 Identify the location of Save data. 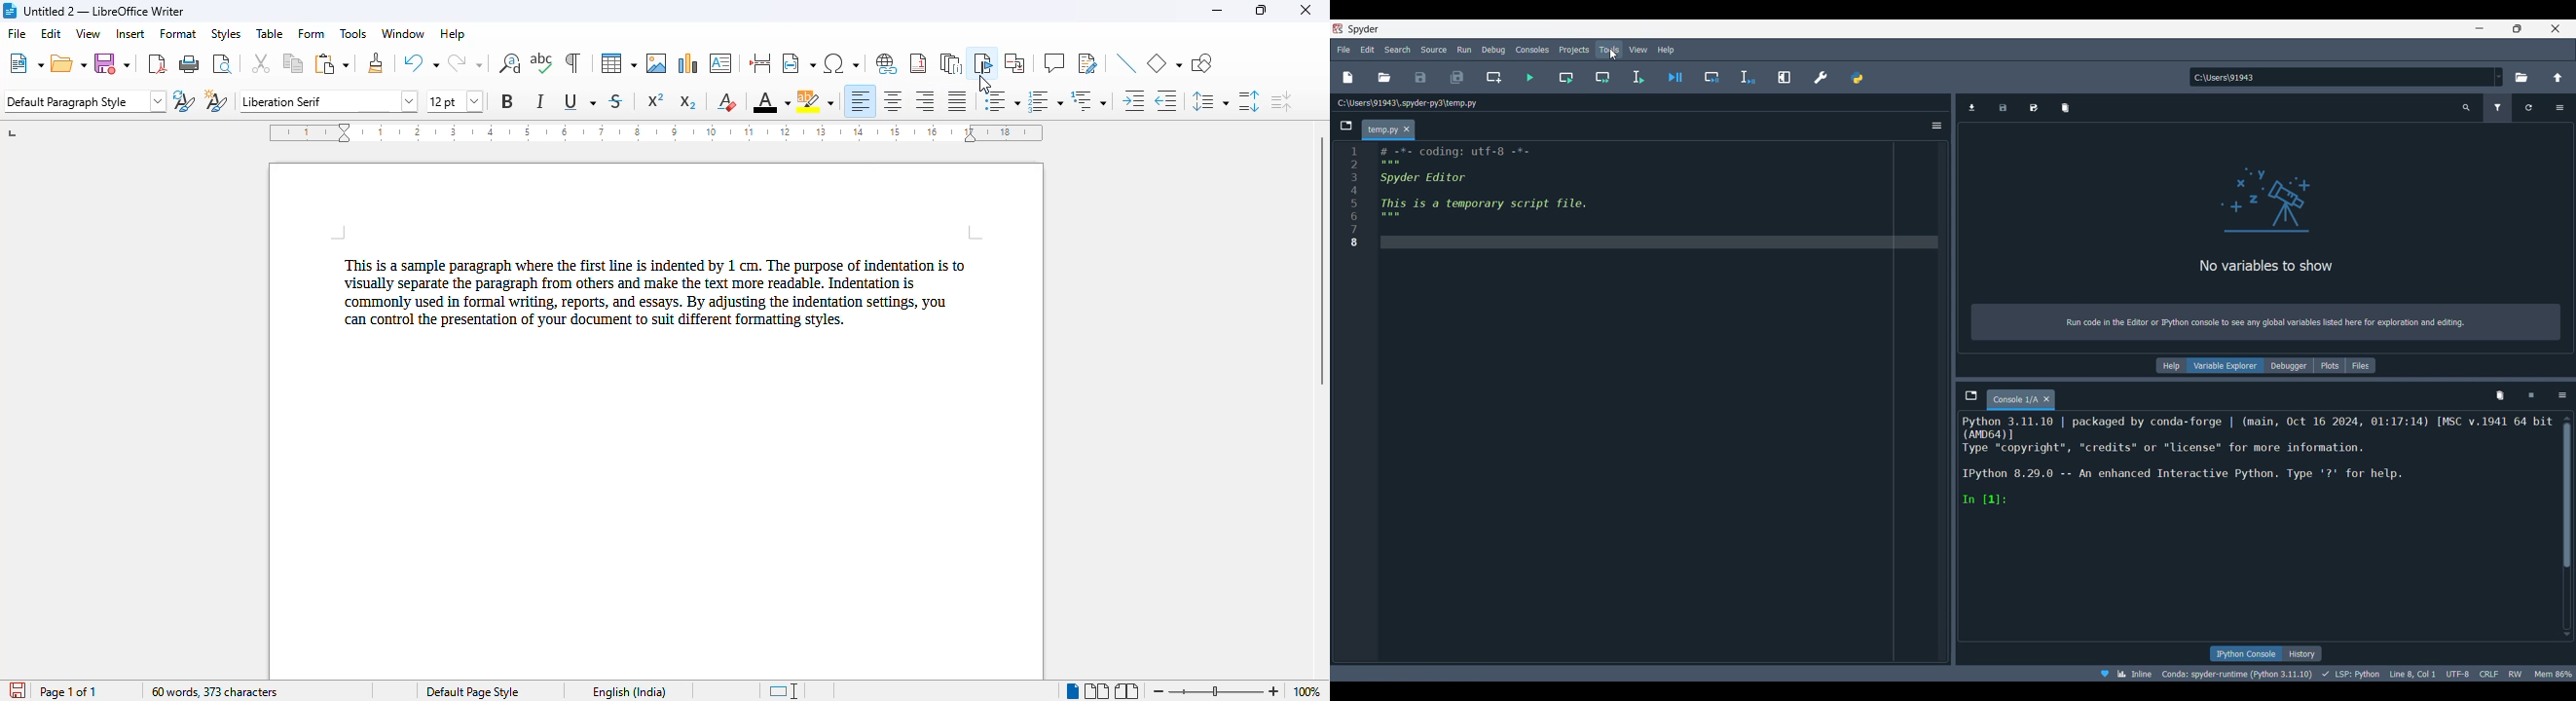
(2003, 108).